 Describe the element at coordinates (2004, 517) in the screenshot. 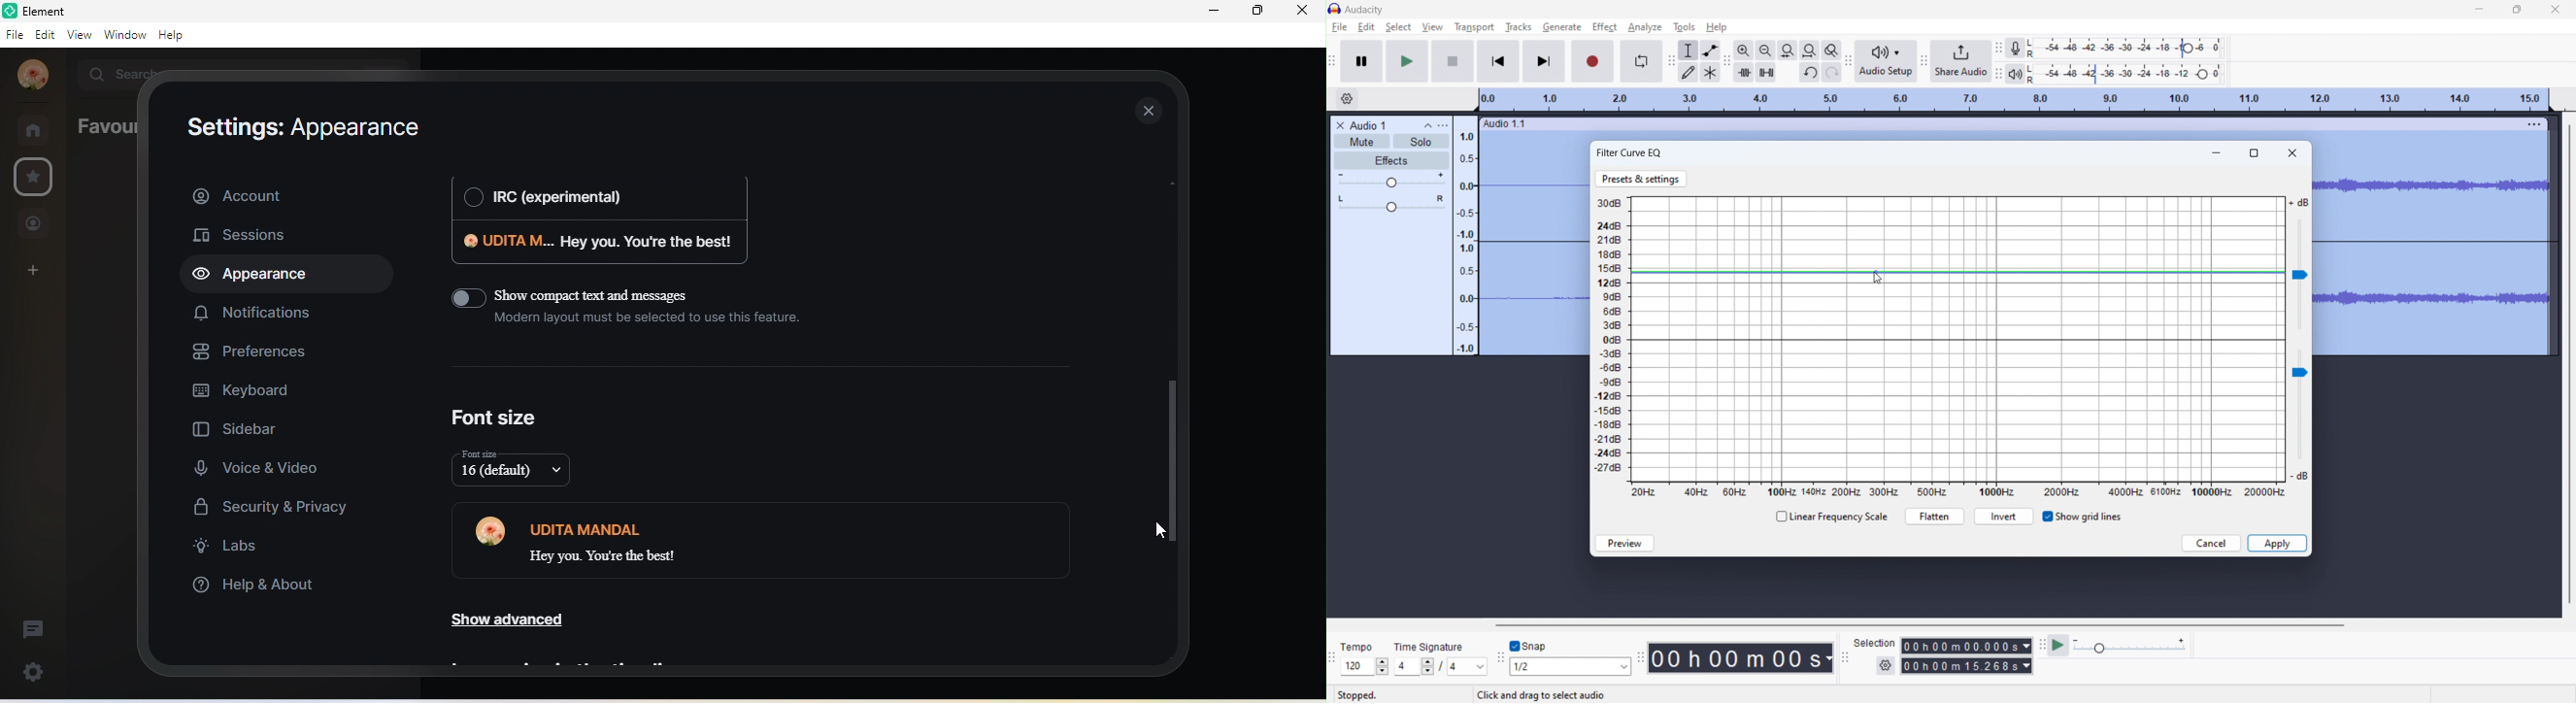

I see `invert` at that location.